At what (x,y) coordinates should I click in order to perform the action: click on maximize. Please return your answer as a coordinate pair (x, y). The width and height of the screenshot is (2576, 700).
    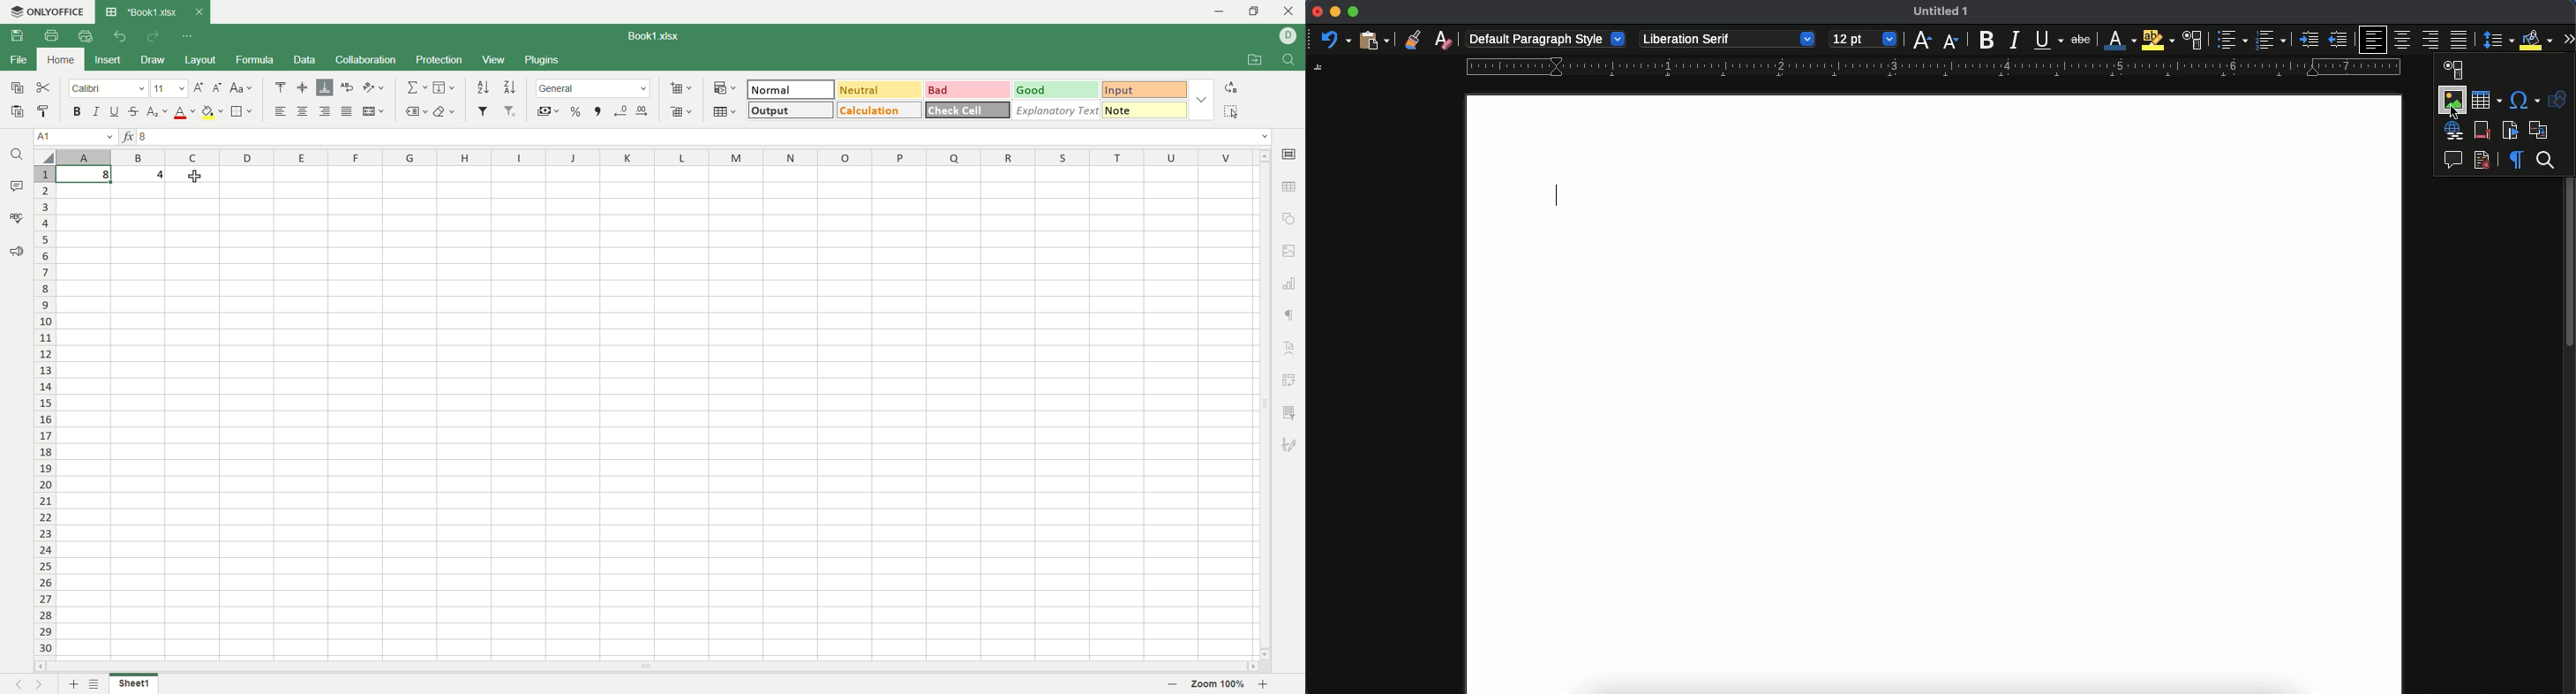
    Looking at the image, I should click on (1355, 11).